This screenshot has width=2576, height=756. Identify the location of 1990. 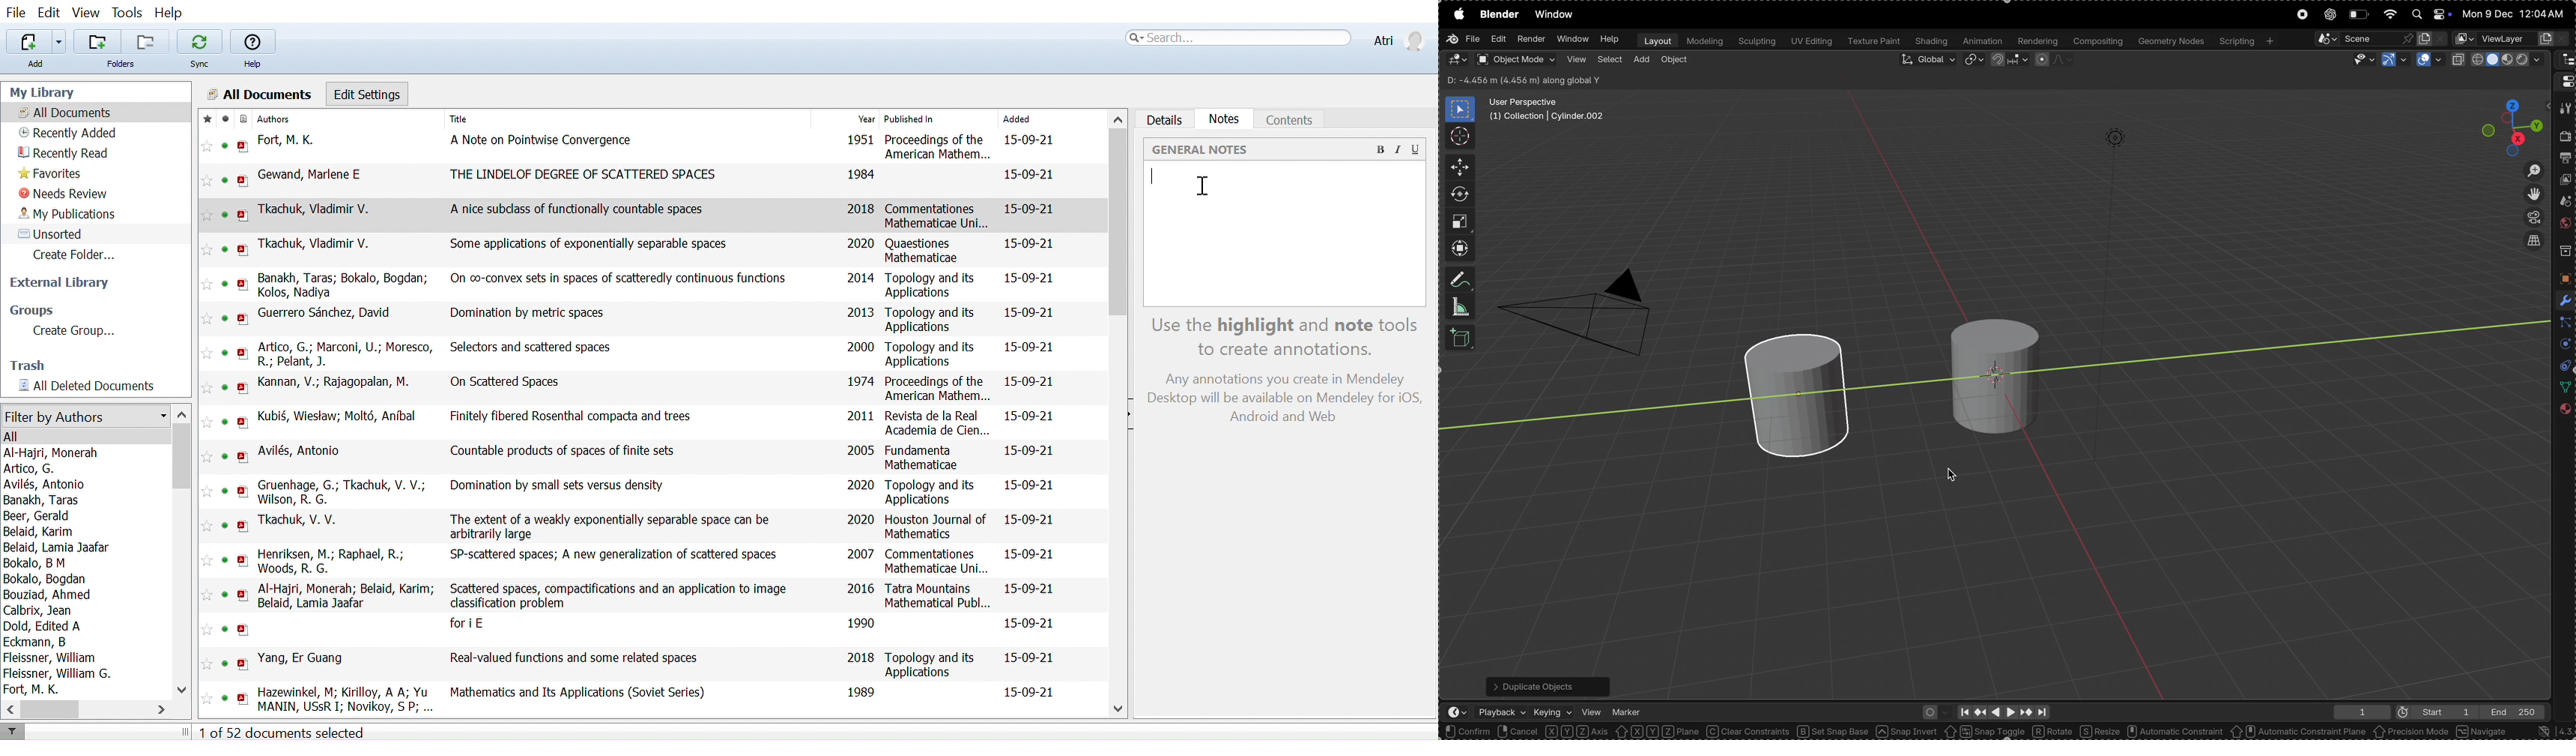
(858, 622).